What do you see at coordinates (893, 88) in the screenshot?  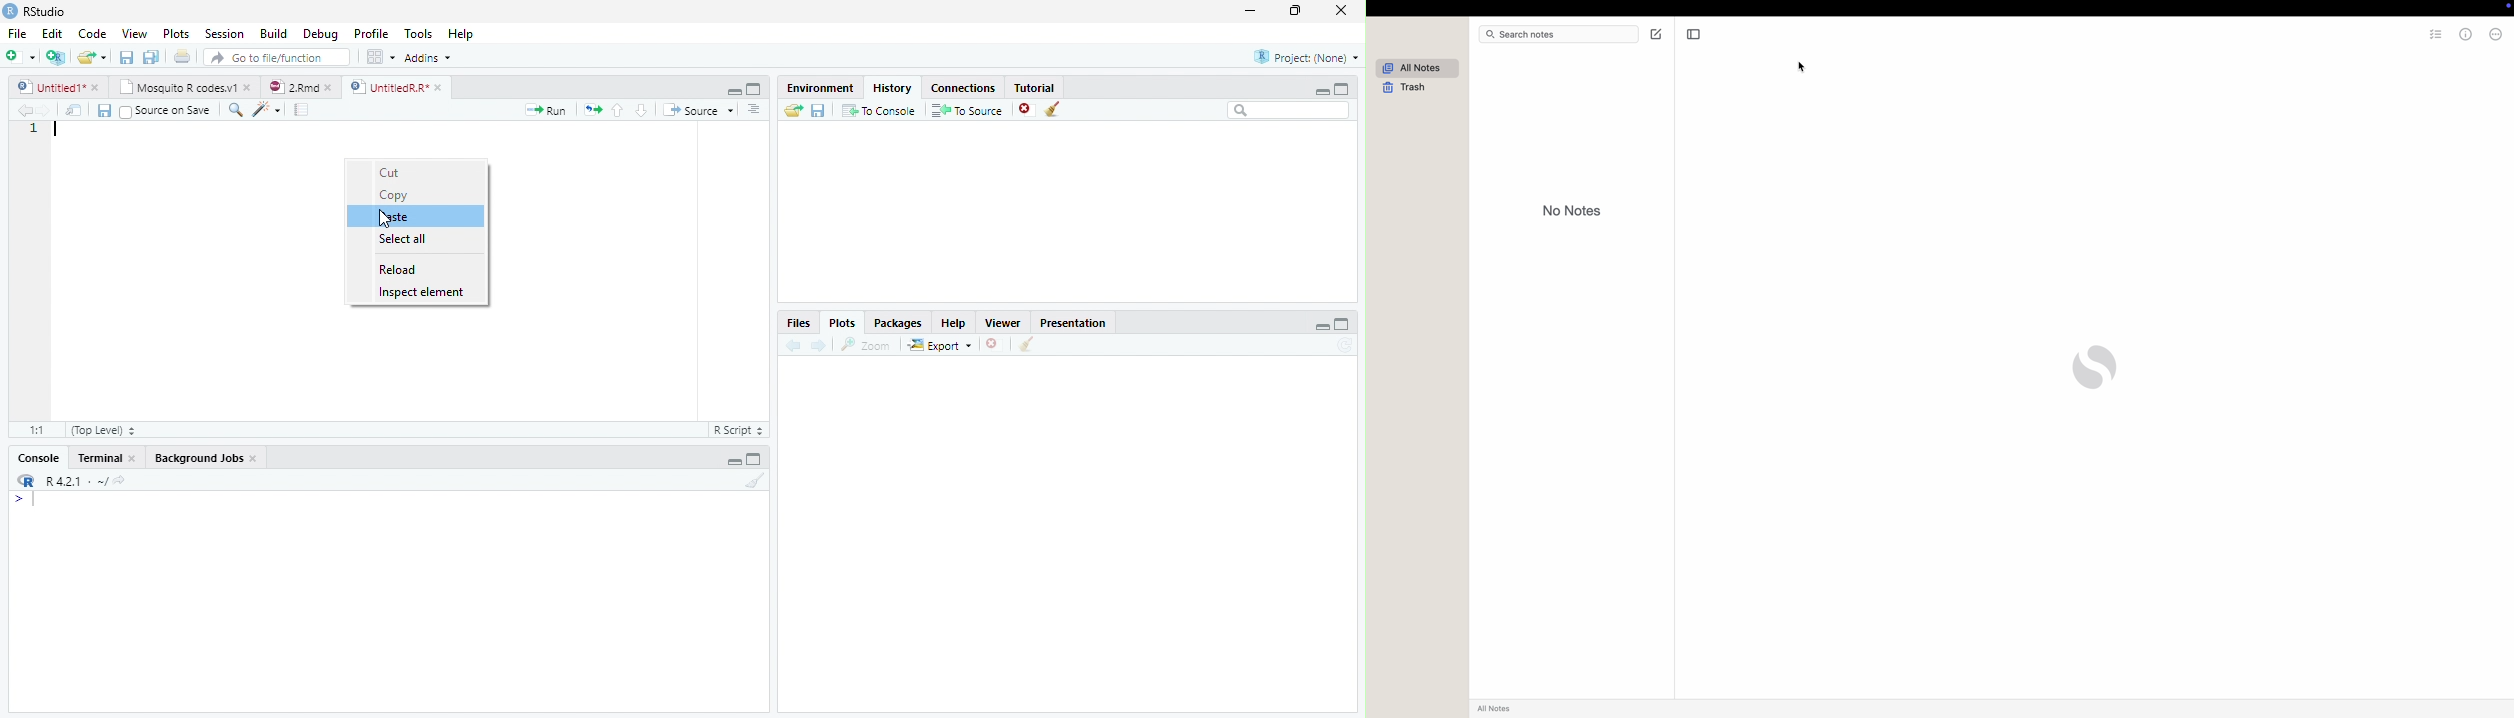 I see `History` at bounding box center [893, 88].